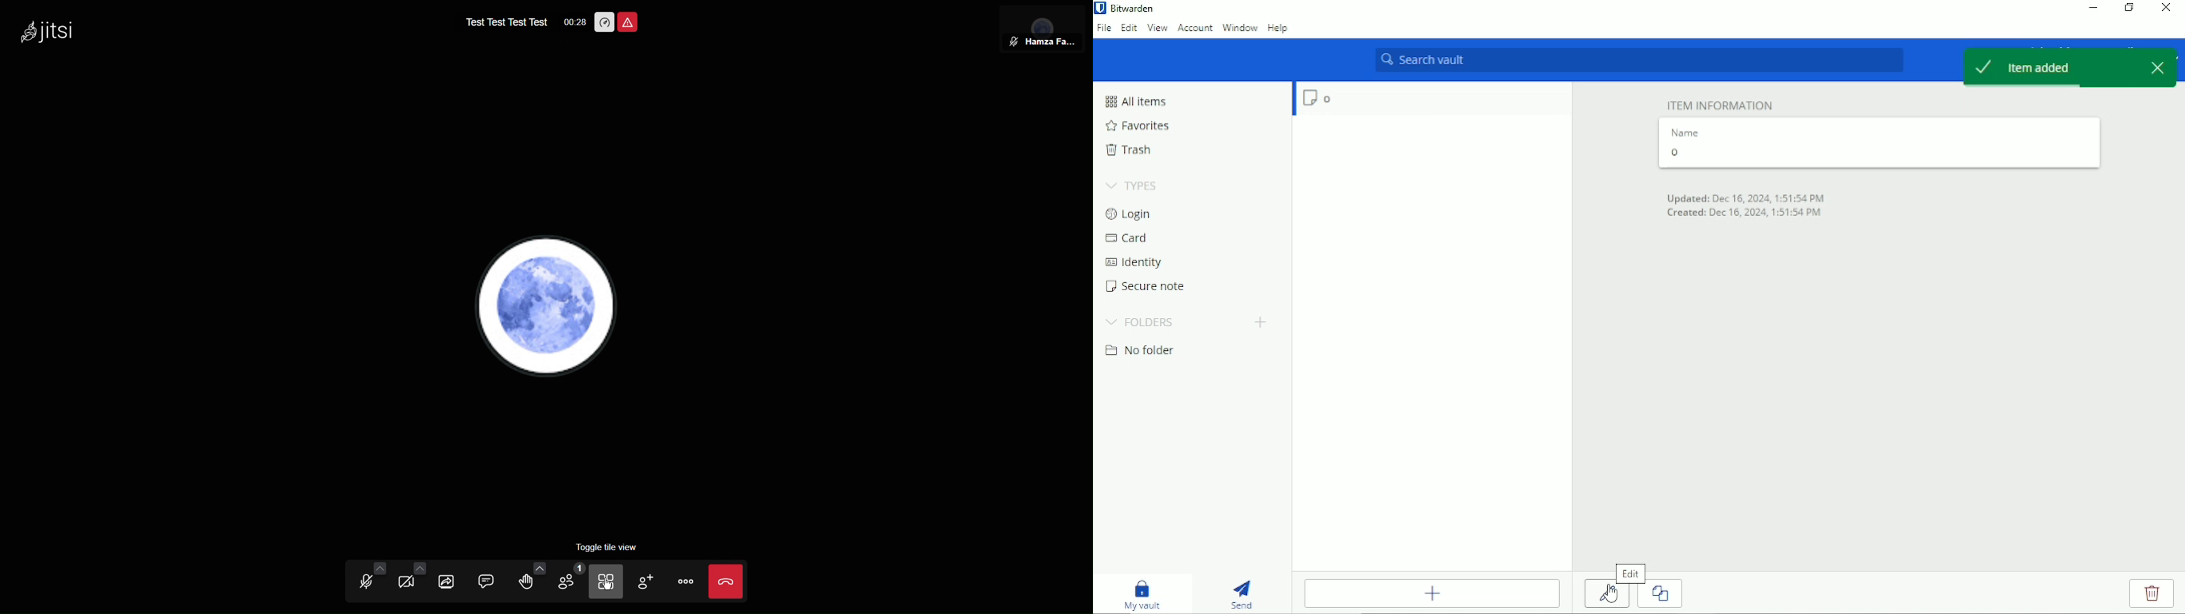 The height and width of the screenshot is (616, 2212). Describe the element at coordinates (409, 581) in the screenshot. I see `Video` at that location.